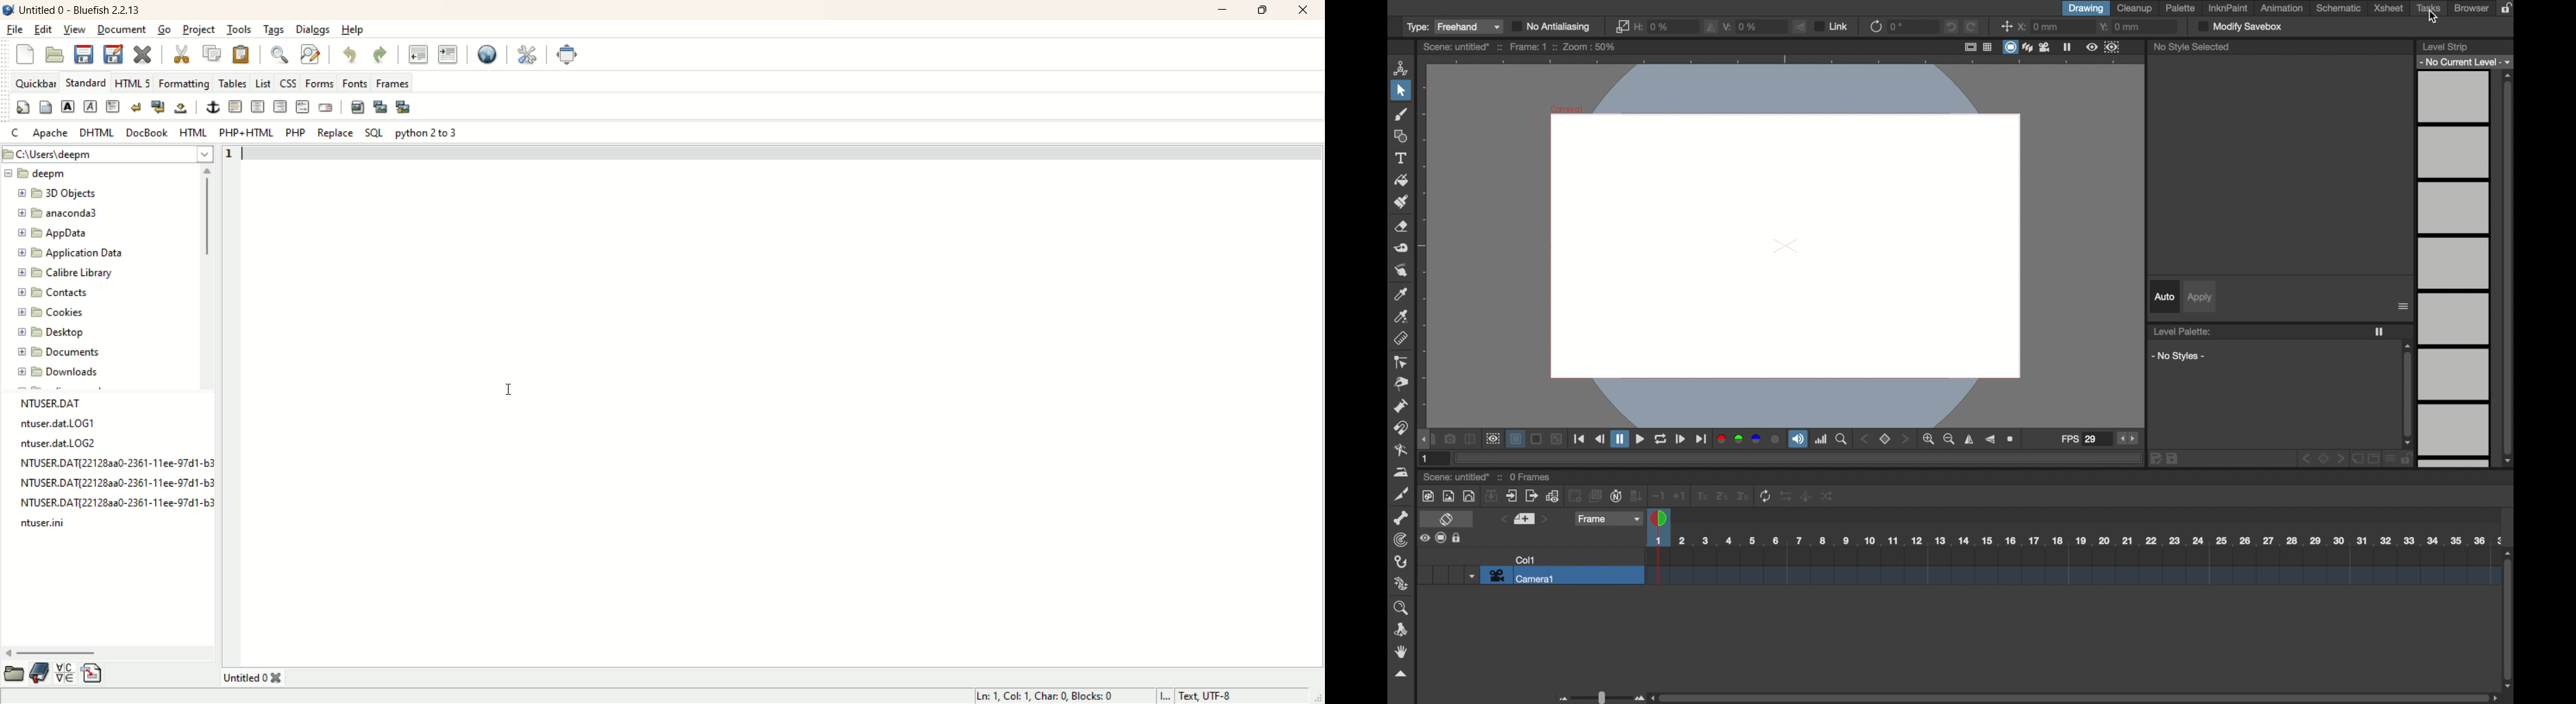 Image resolution: width=2576 pixels, height=728 pixels. I want to click on first frame, so click(1579, 440).